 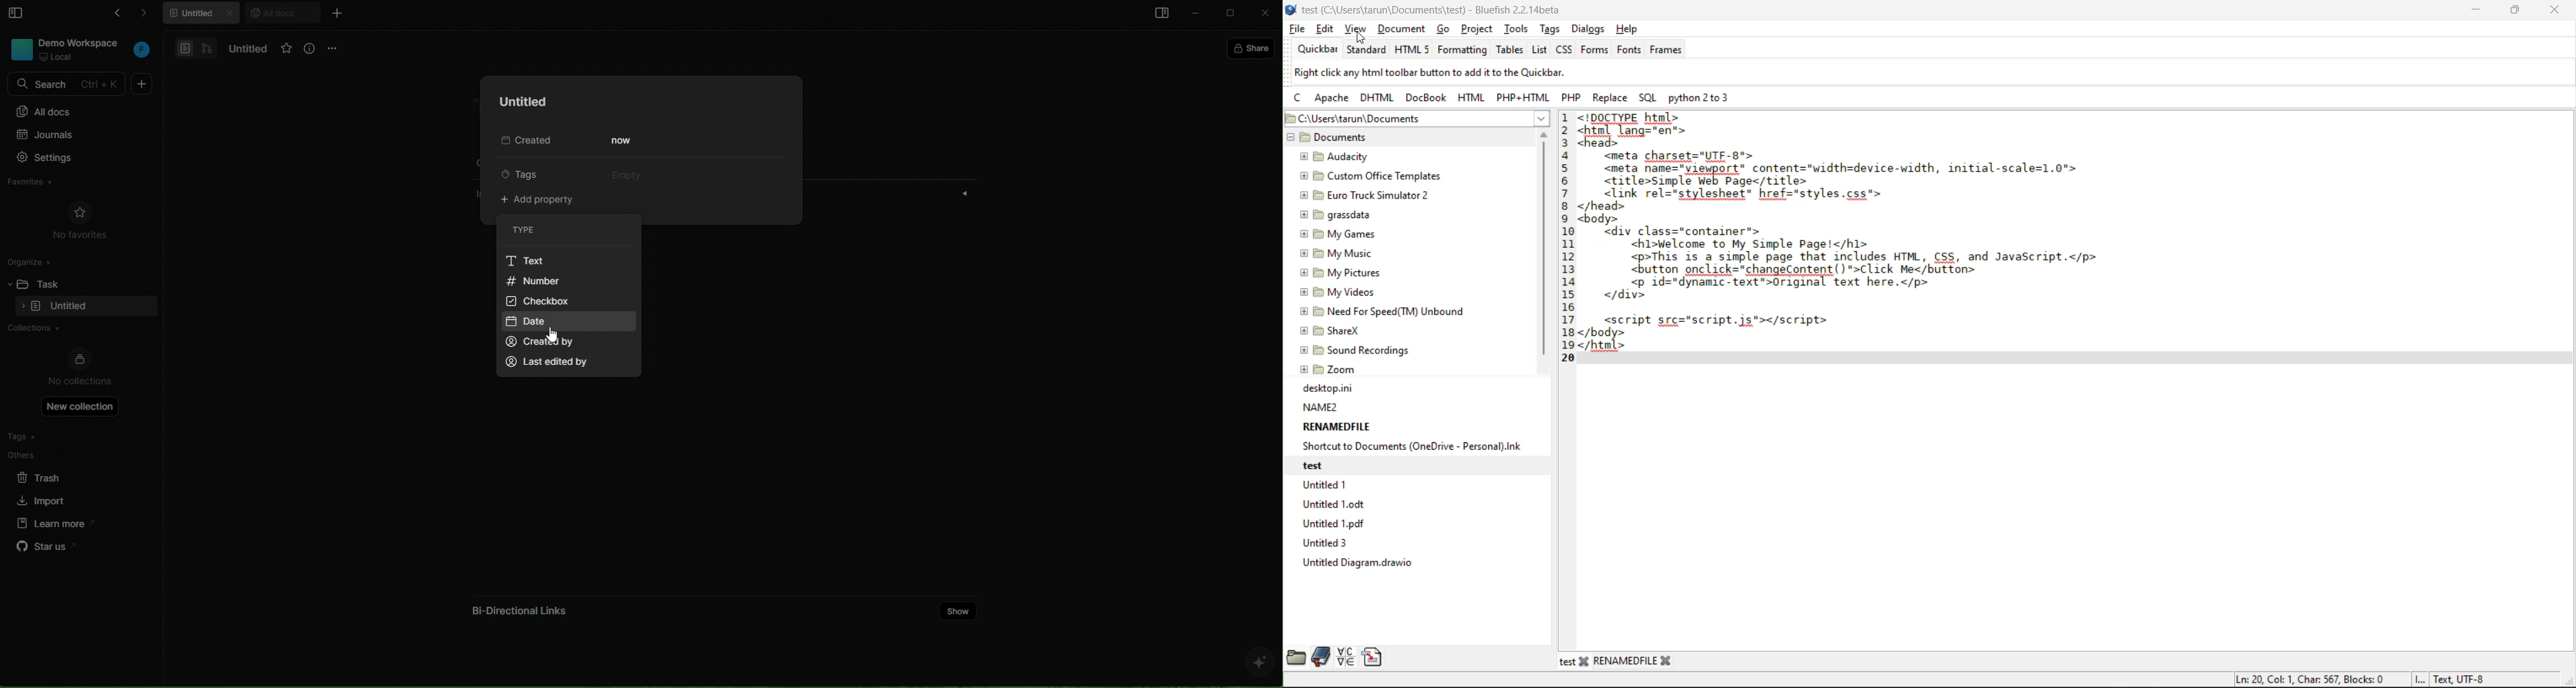 What do you see at coordinates (1336, 214) in the screenshot?
I see `@ [9 grassdata` at bounding box center [1336, 214].